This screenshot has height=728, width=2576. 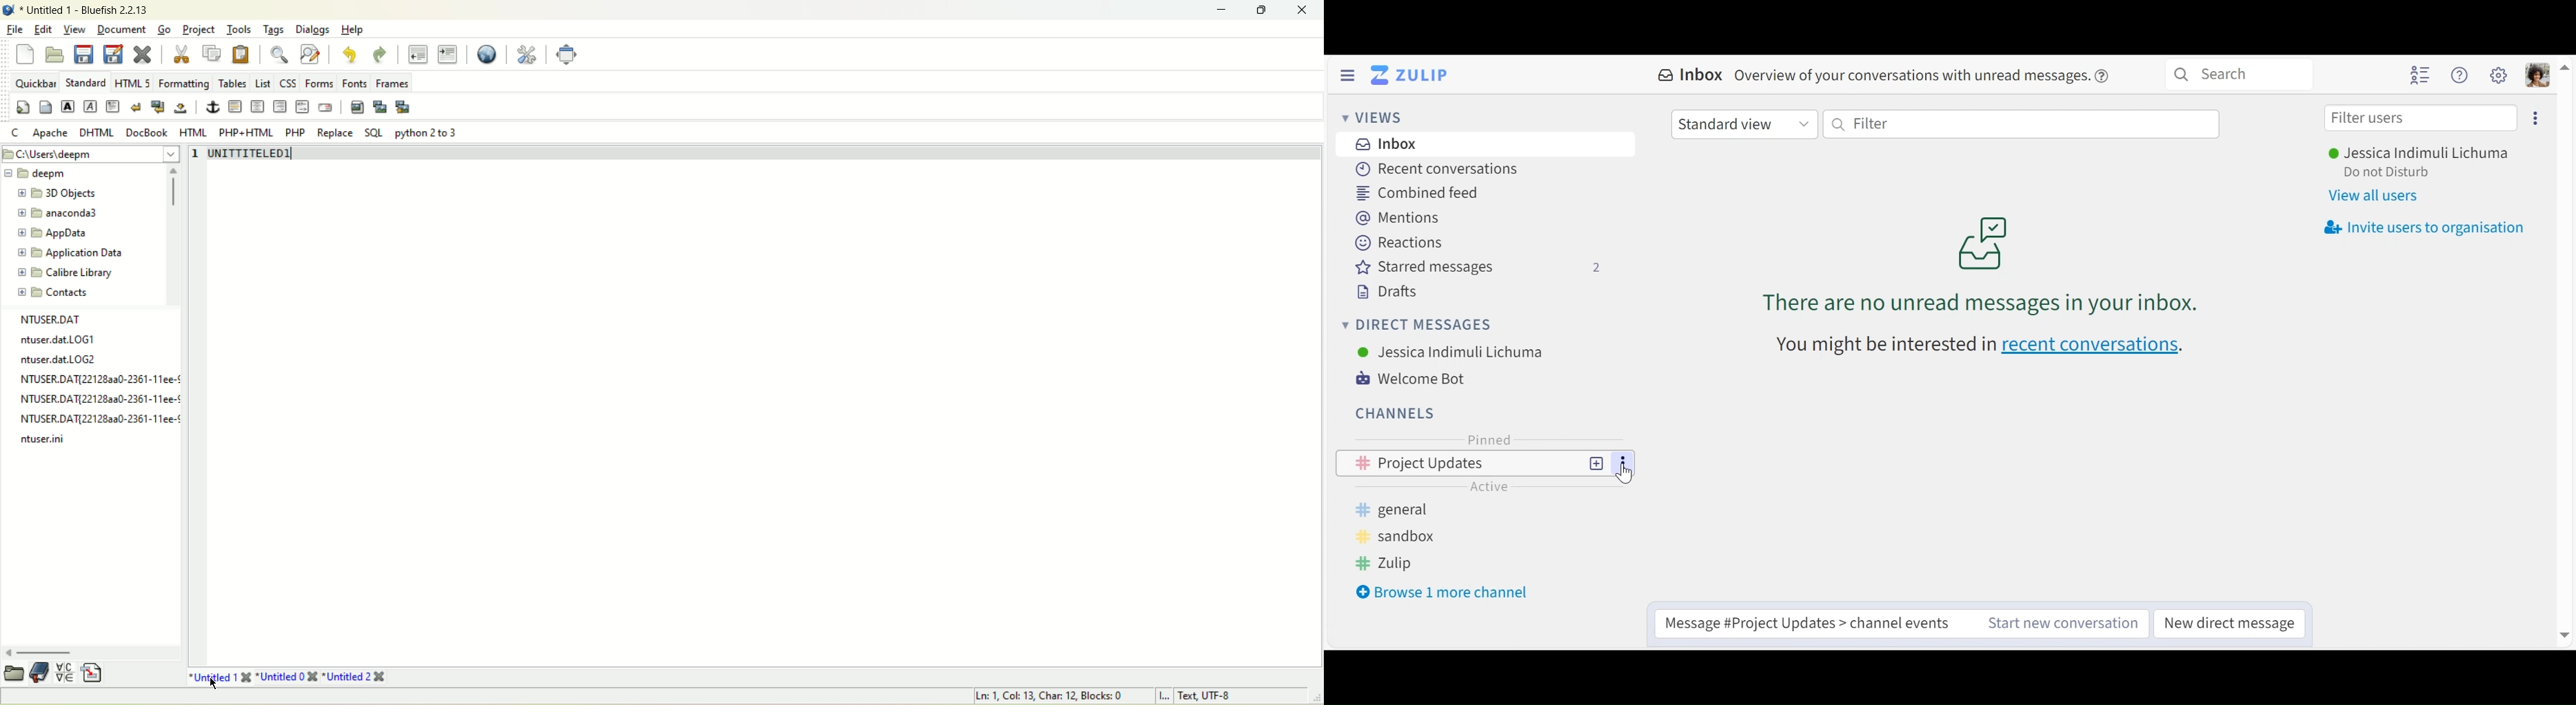 I want to click on Replace, so click(x=335, y=133).